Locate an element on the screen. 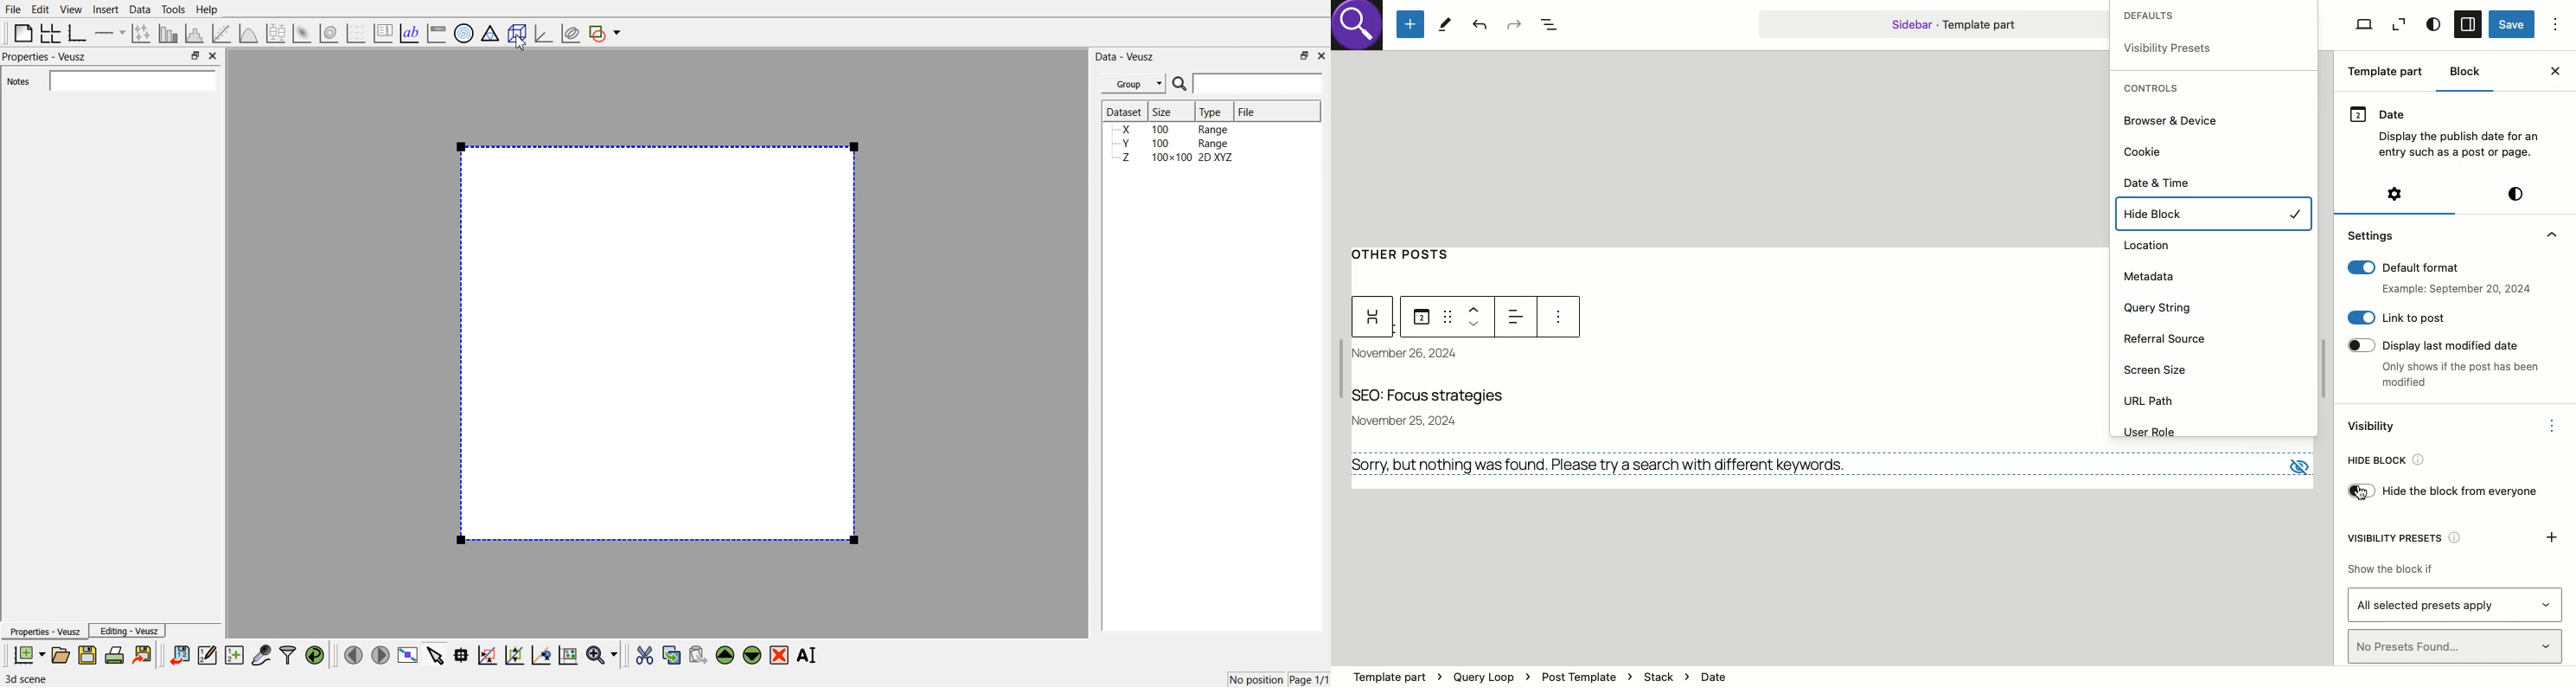  3D Function is located at coordinates (249, 33).